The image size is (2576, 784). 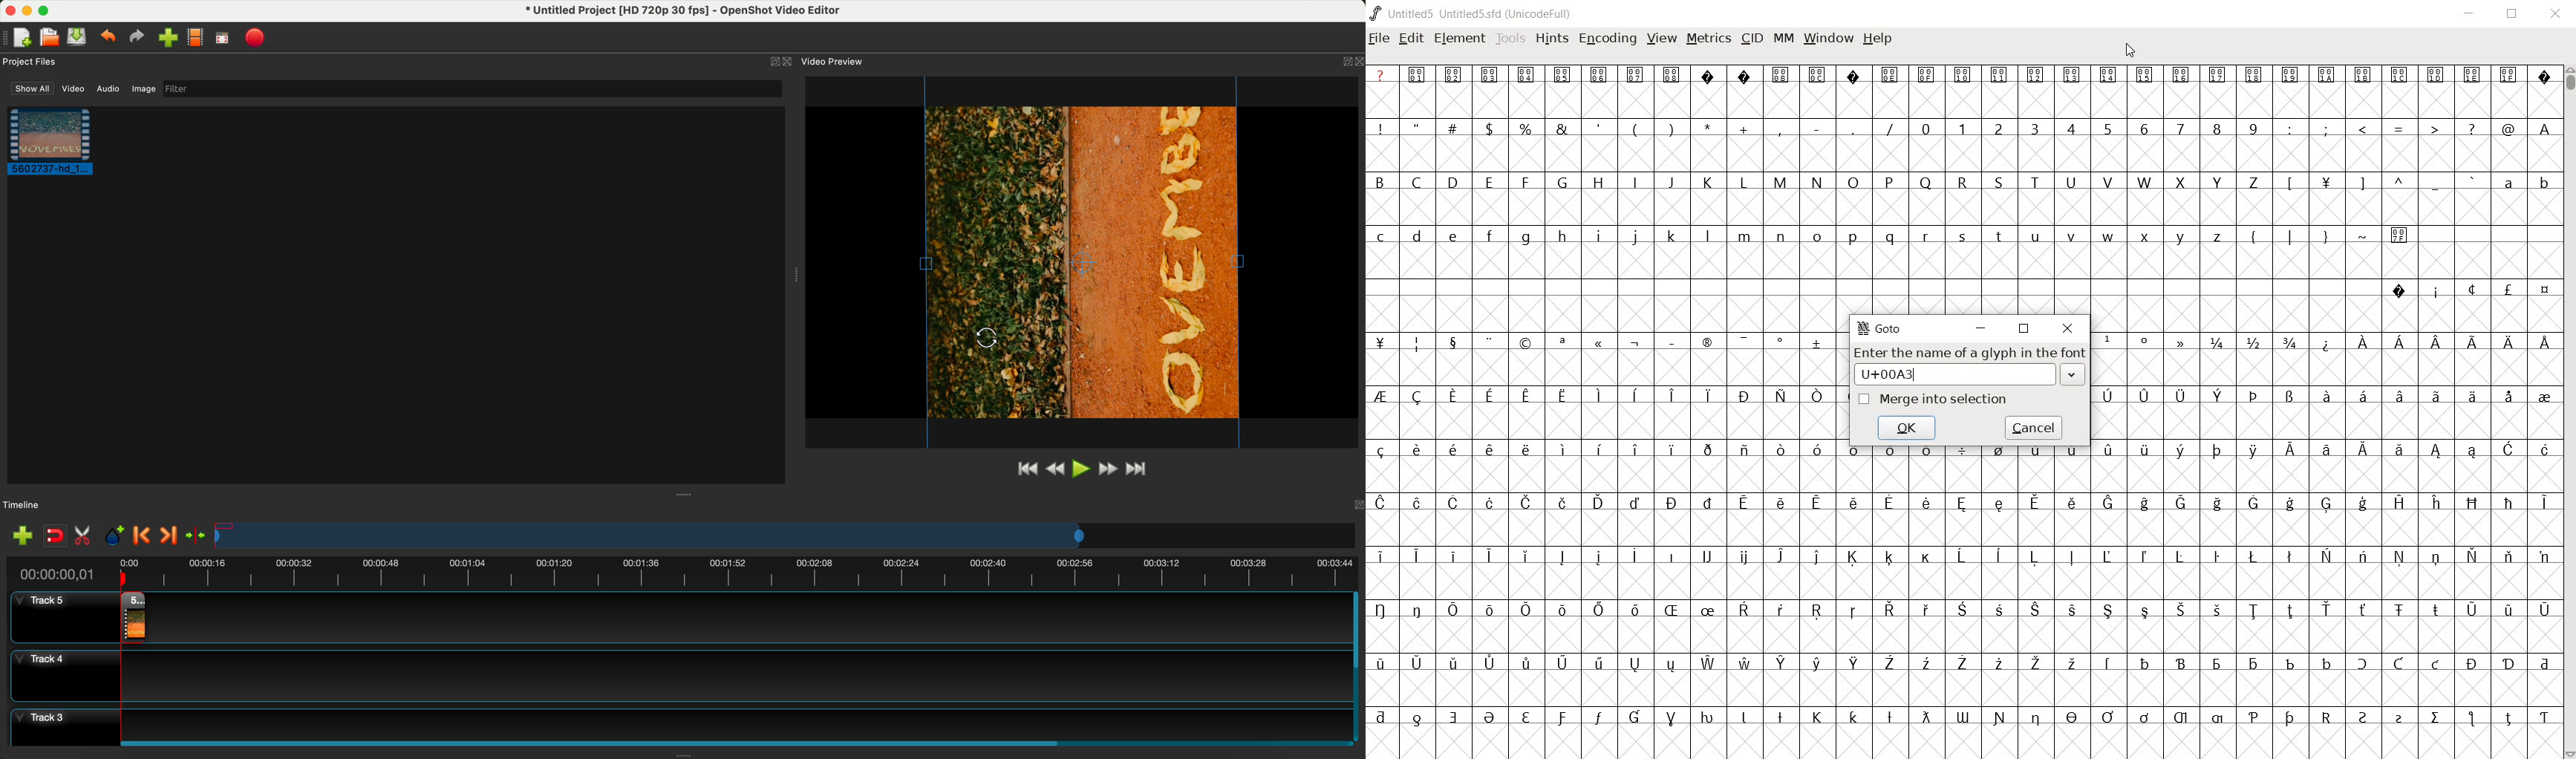 What do you see at coordinates (1779, 716) in the screenshot?
I see `Symbol` at bounding box center [1779, 716].